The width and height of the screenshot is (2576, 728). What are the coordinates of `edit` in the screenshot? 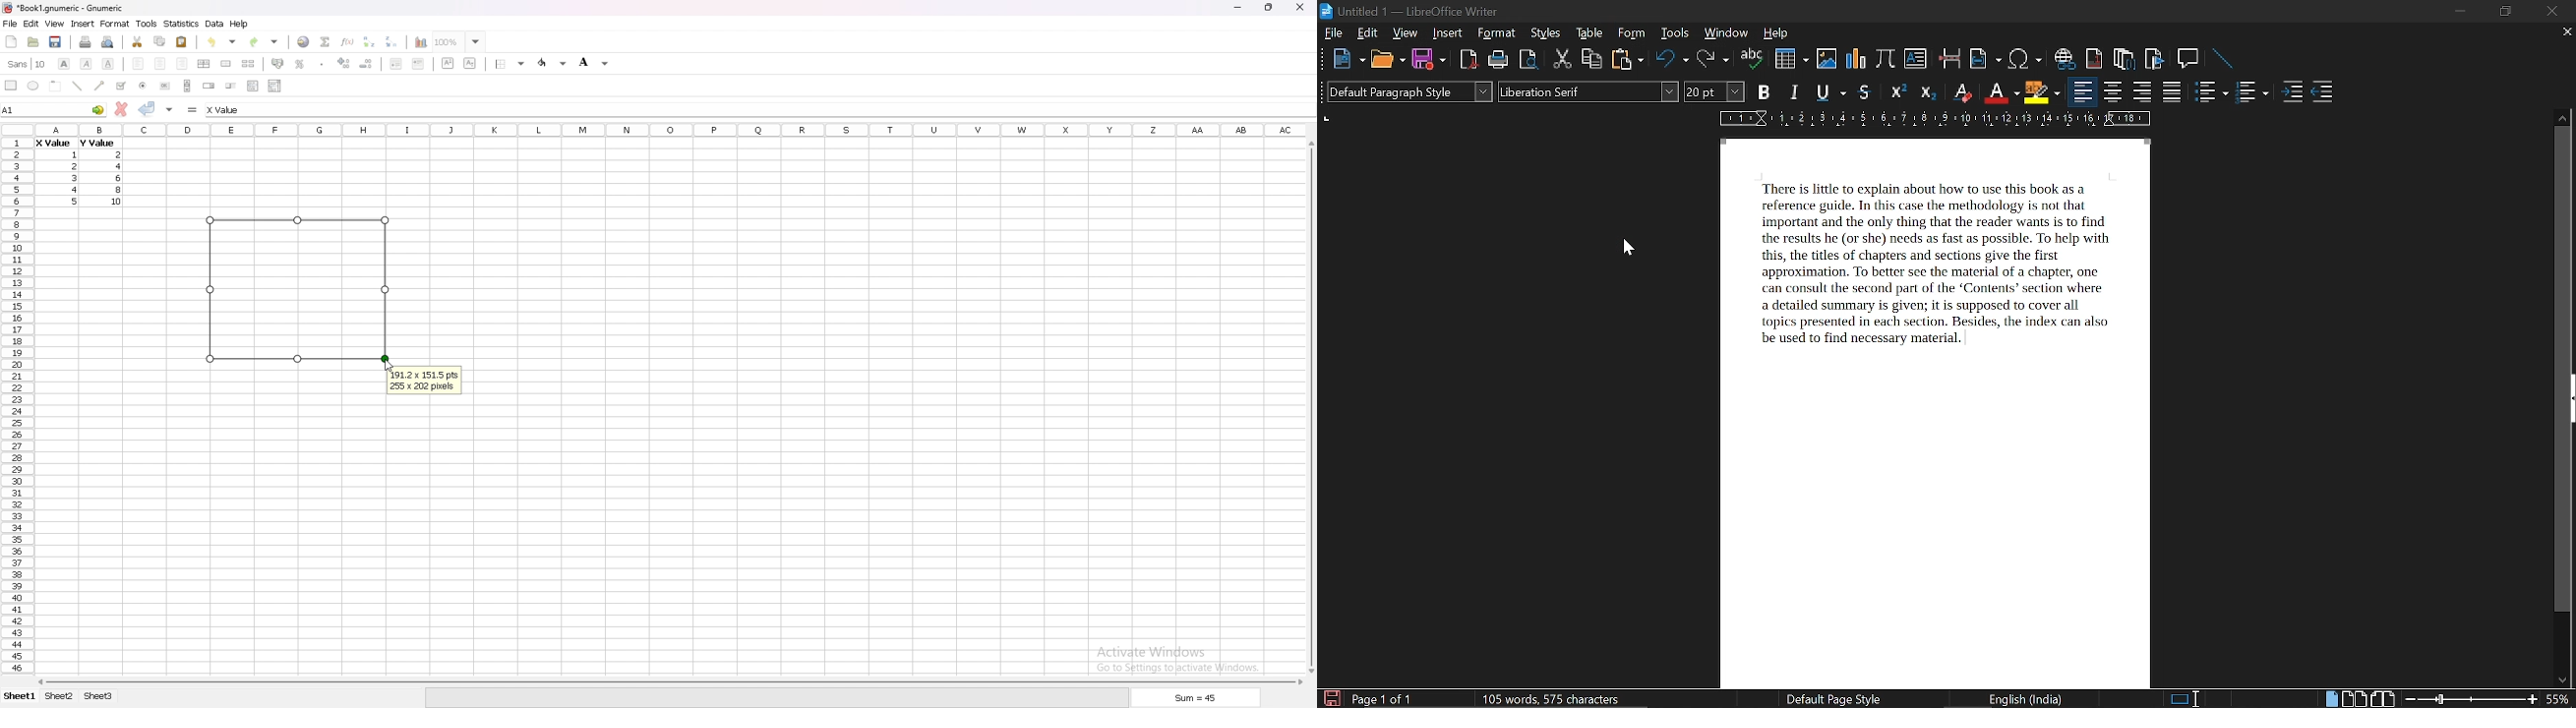 It's located at (1368, 33).